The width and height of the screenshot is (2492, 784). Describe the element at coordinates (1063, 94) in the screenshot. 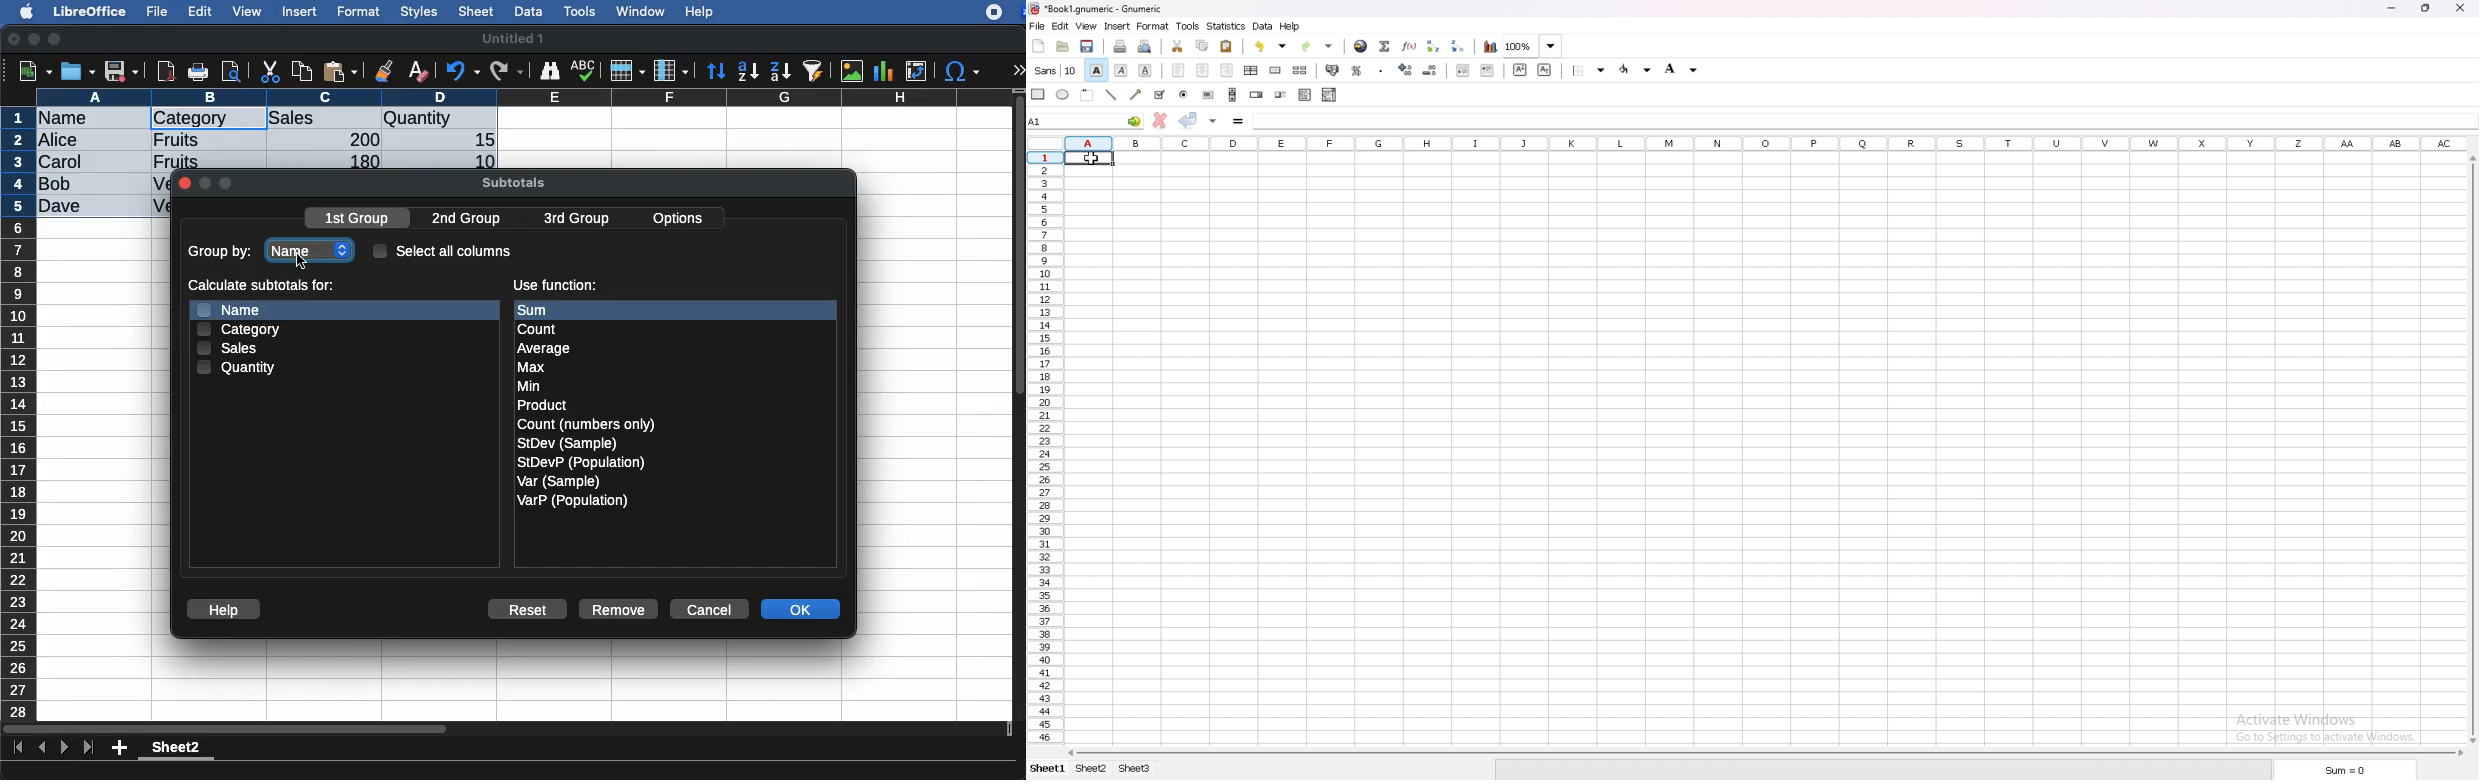

I see `ellipse` at that location.